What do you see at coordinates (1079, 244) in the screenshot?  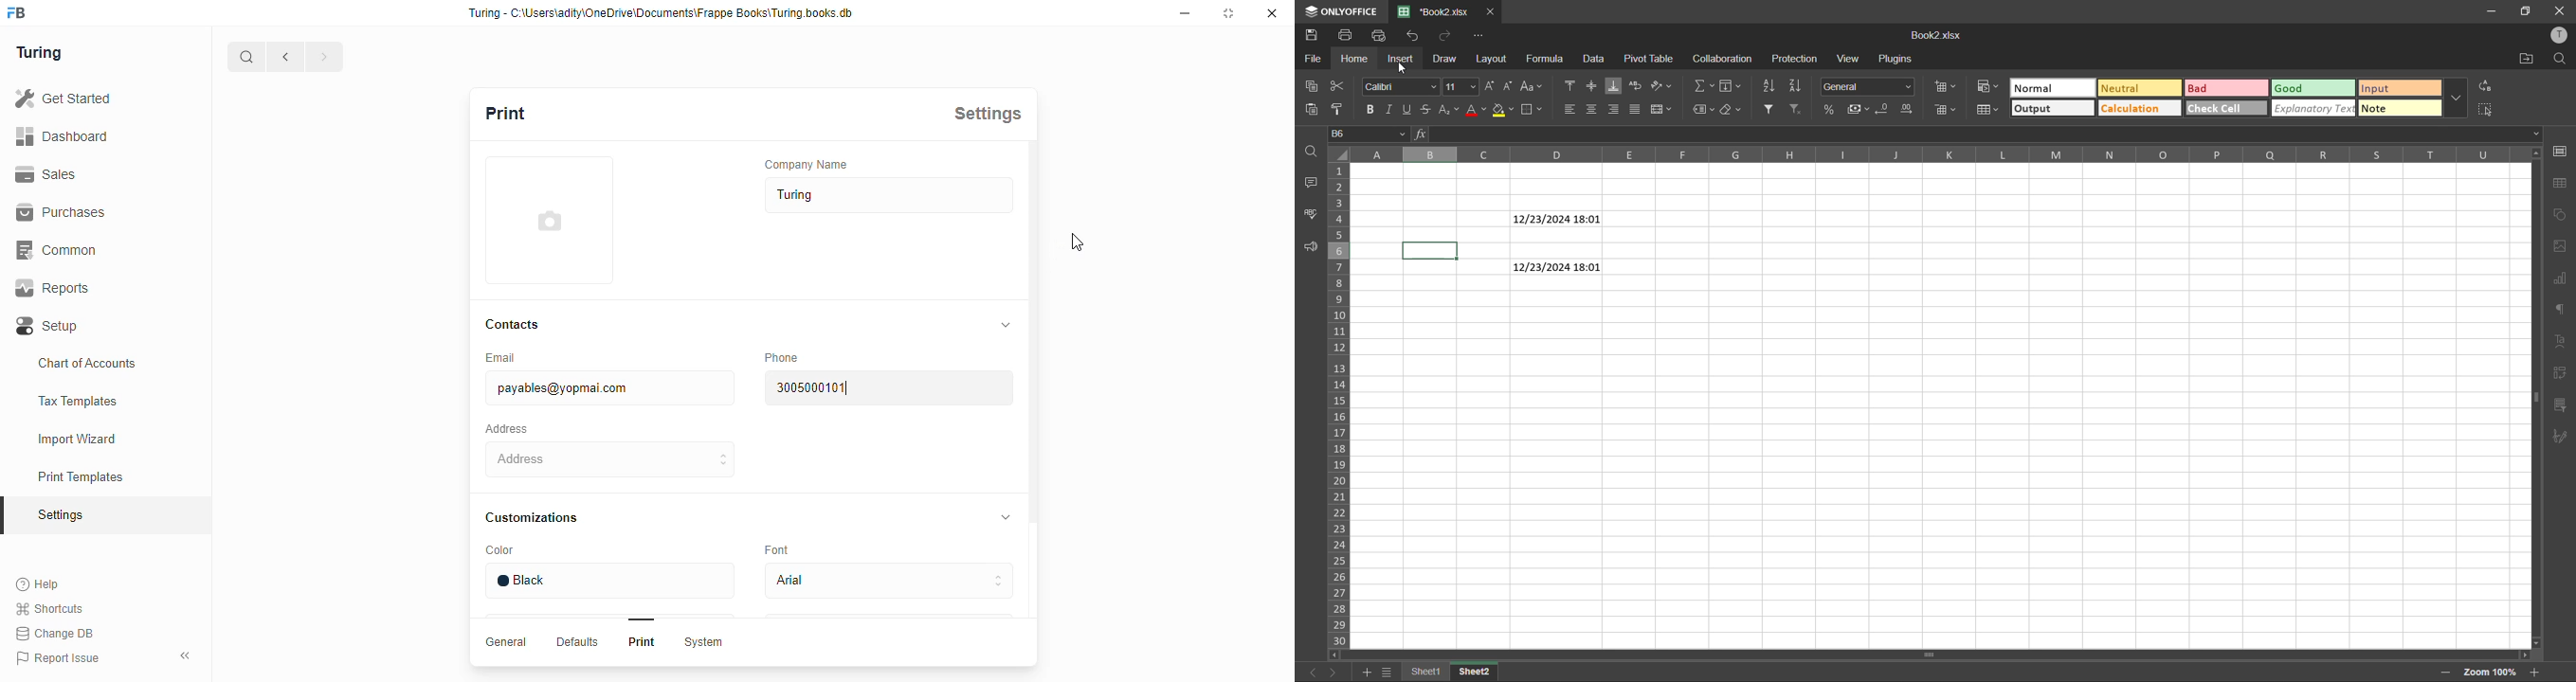 I see `cursor` at bounding box center [1079, 244].